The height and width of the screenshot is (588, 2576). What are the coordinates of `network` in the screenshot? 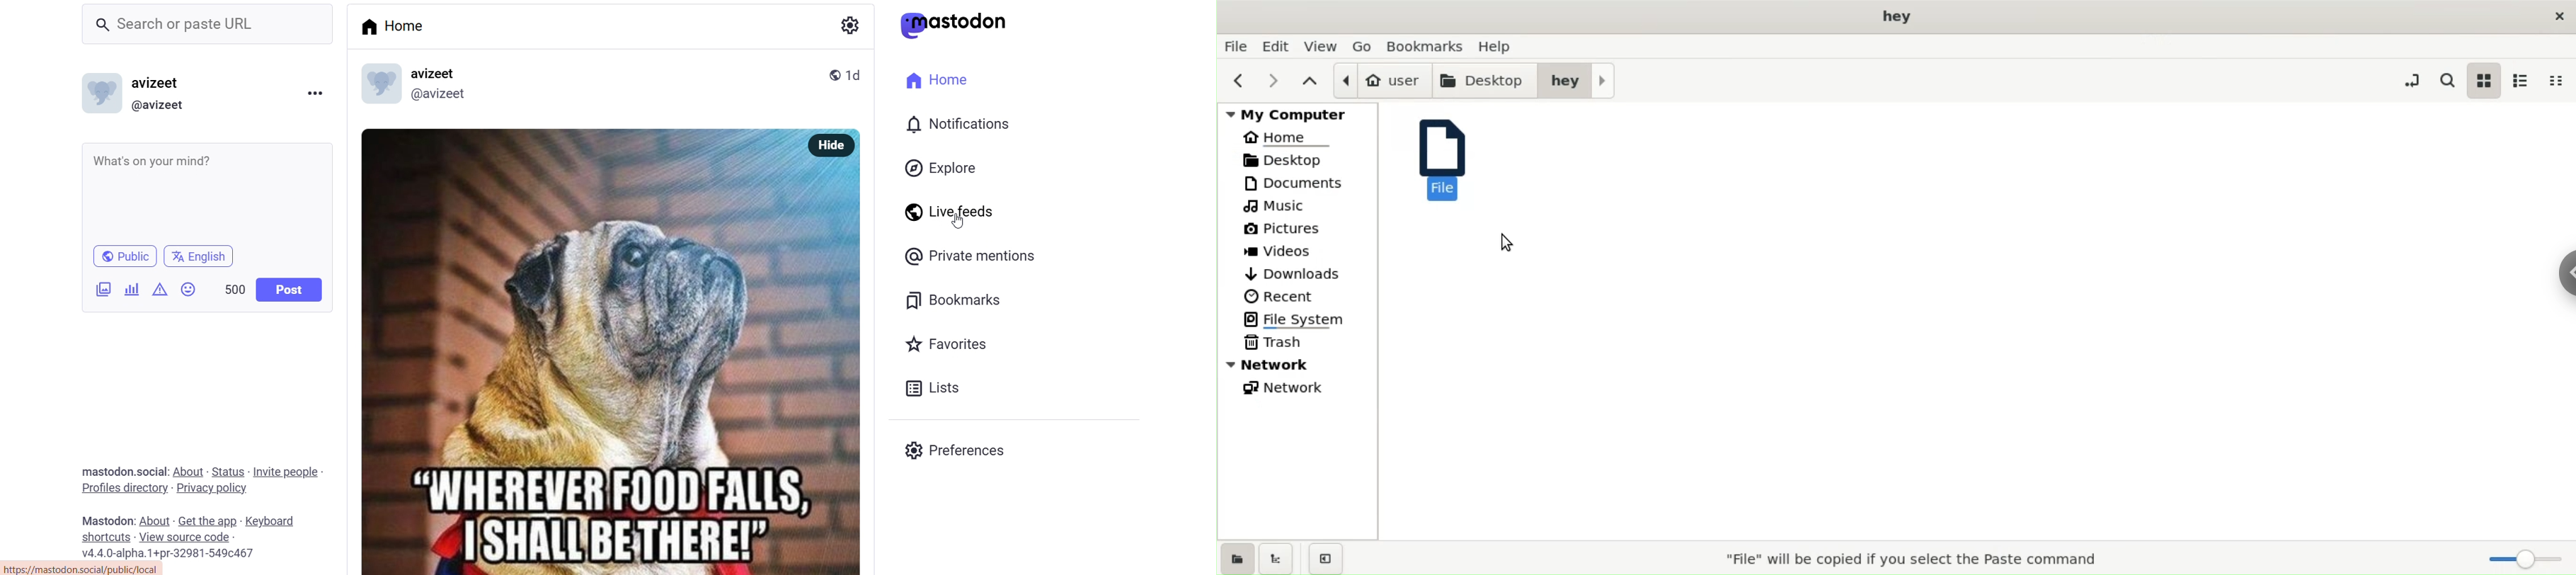 It's located at (1299, 388).